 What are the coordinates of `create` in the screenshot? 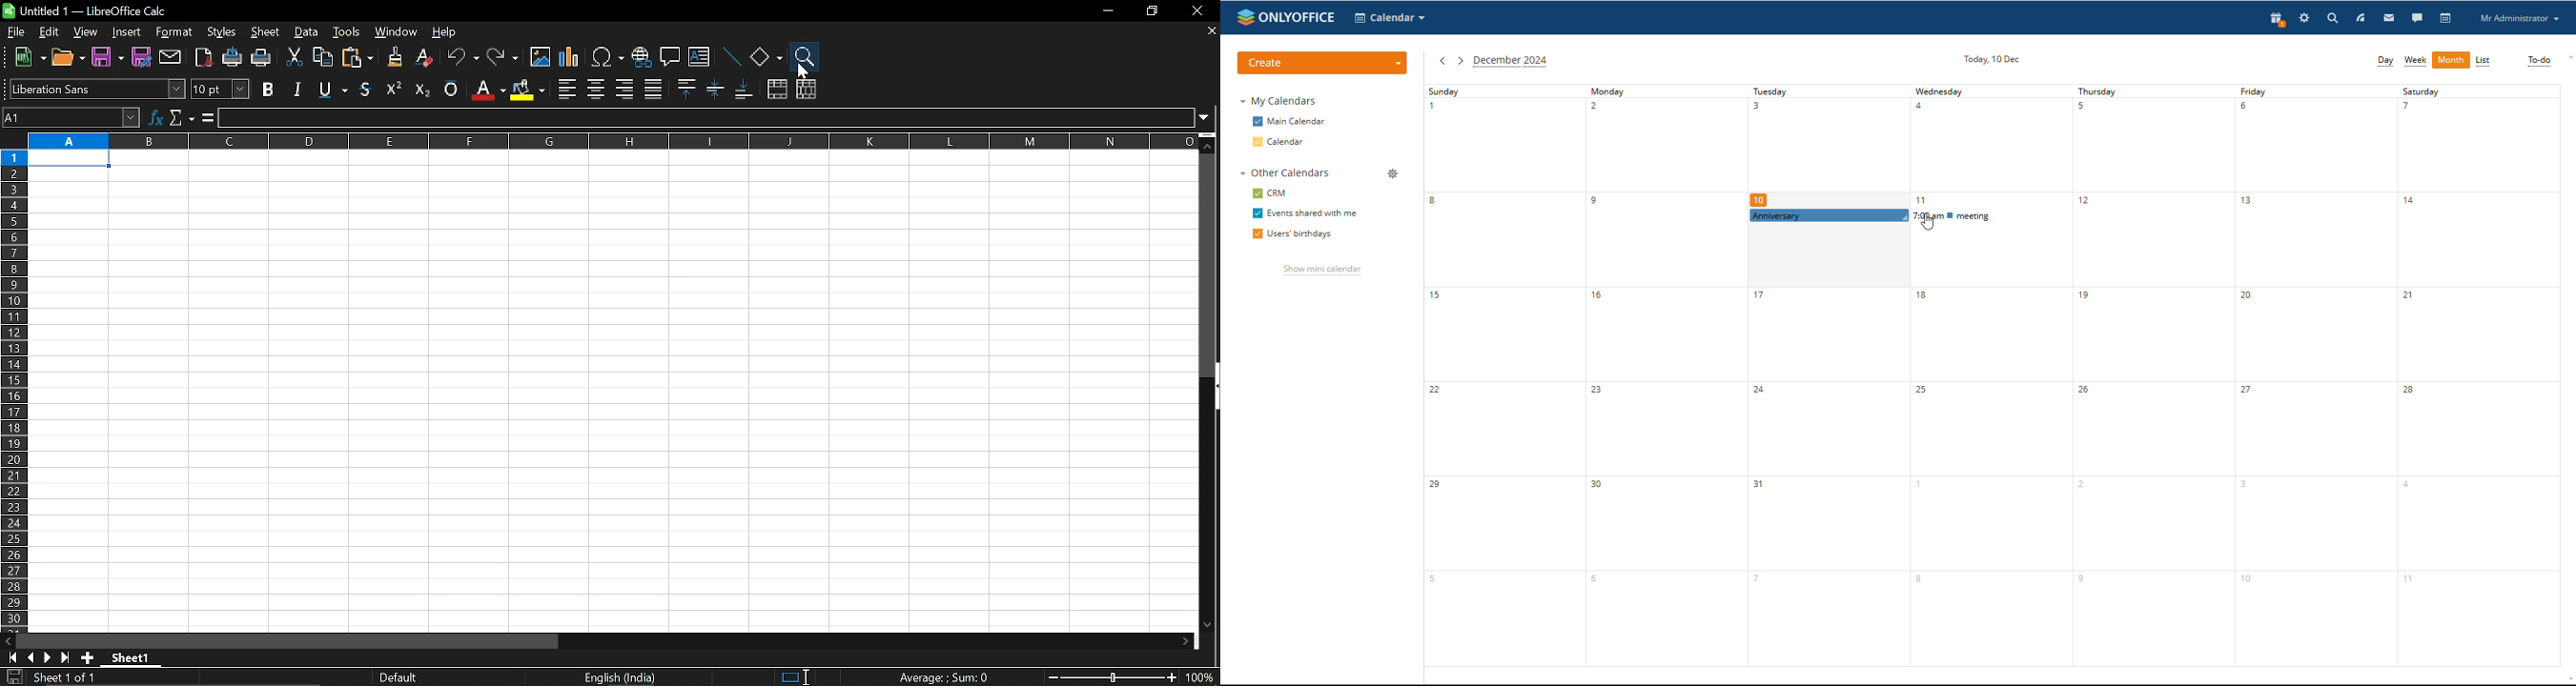 It's located at (1323, 63).